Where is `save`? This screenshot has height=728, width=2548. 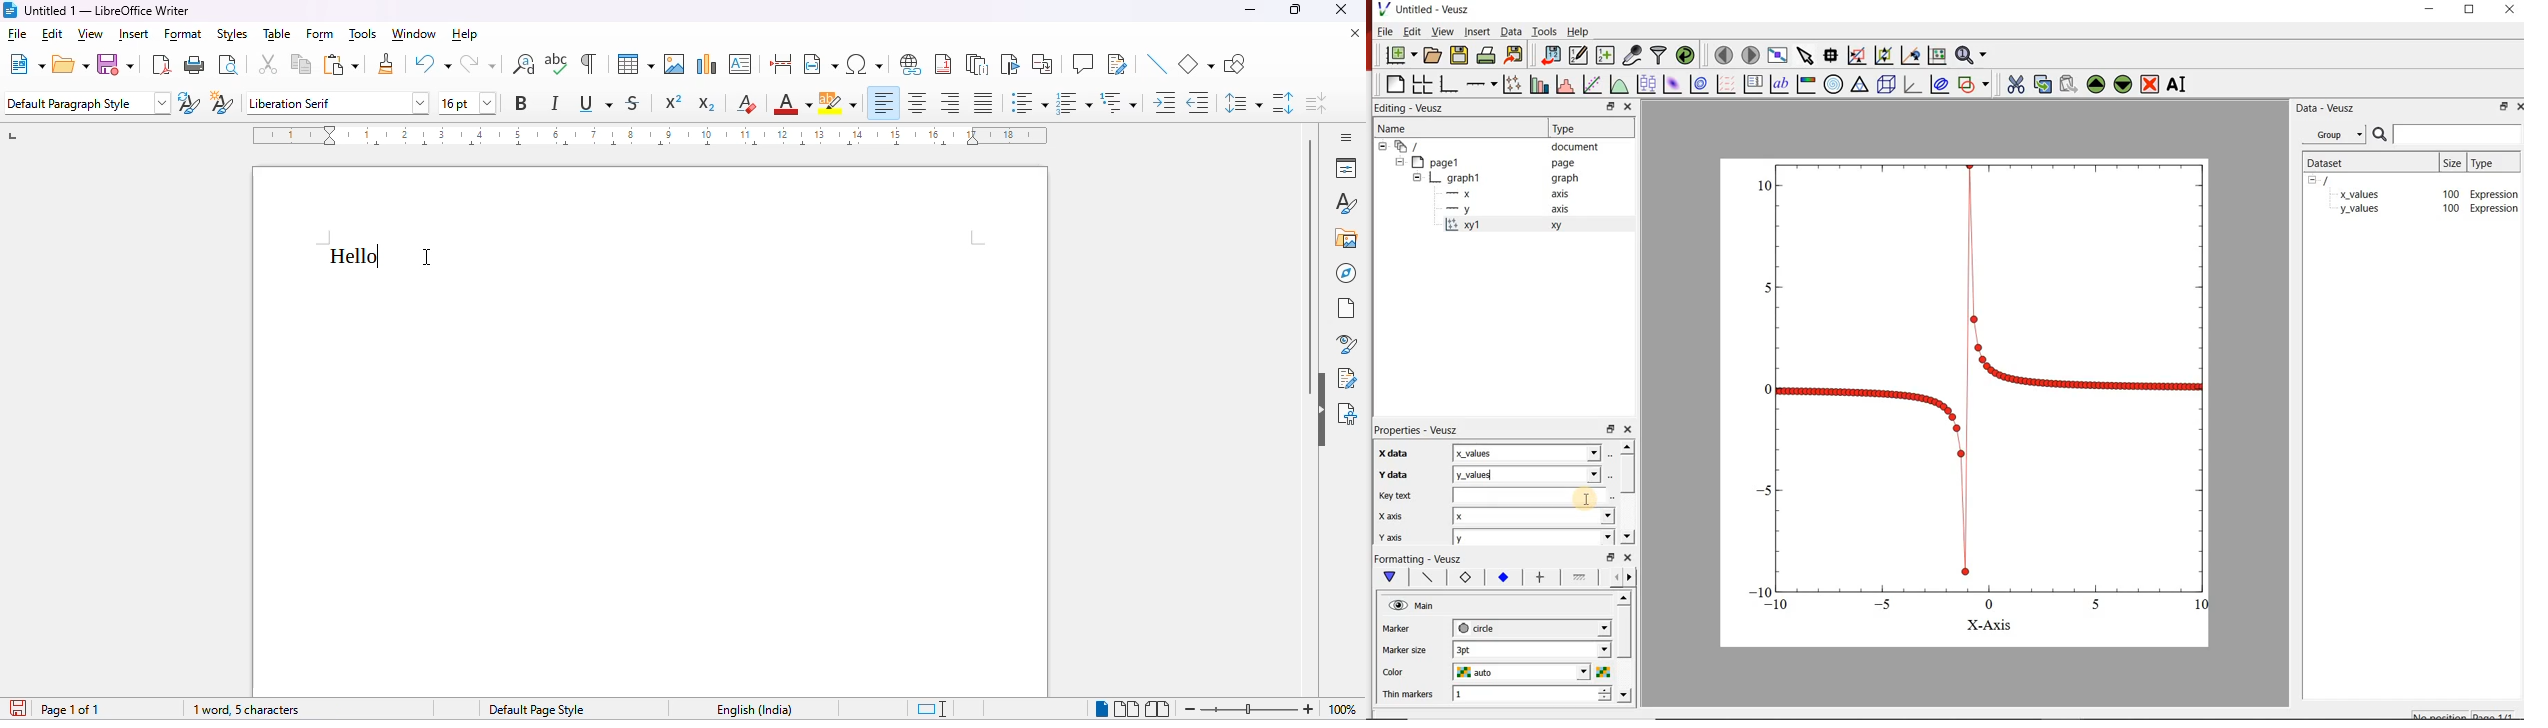 save is located at coordinates (116, 63).